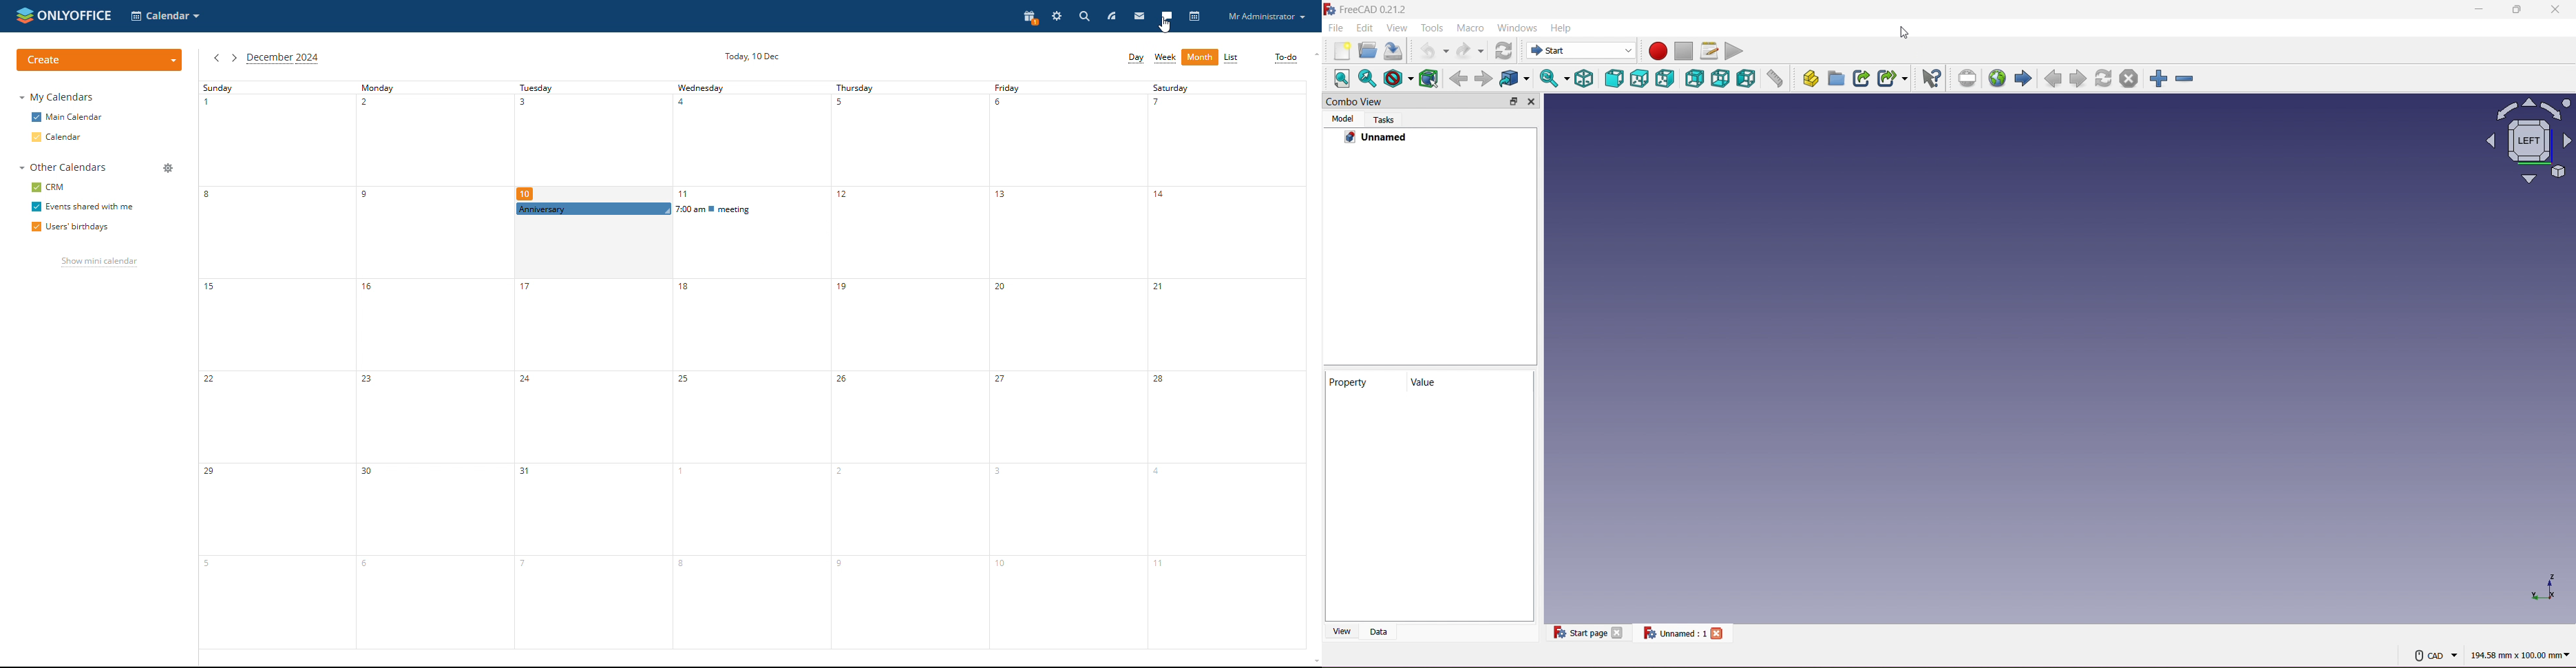 This screenshot has width=2576, height=672. Describe the element at coordinates (1428, 78) in the screenshot. I see `Wireframe` at that location.